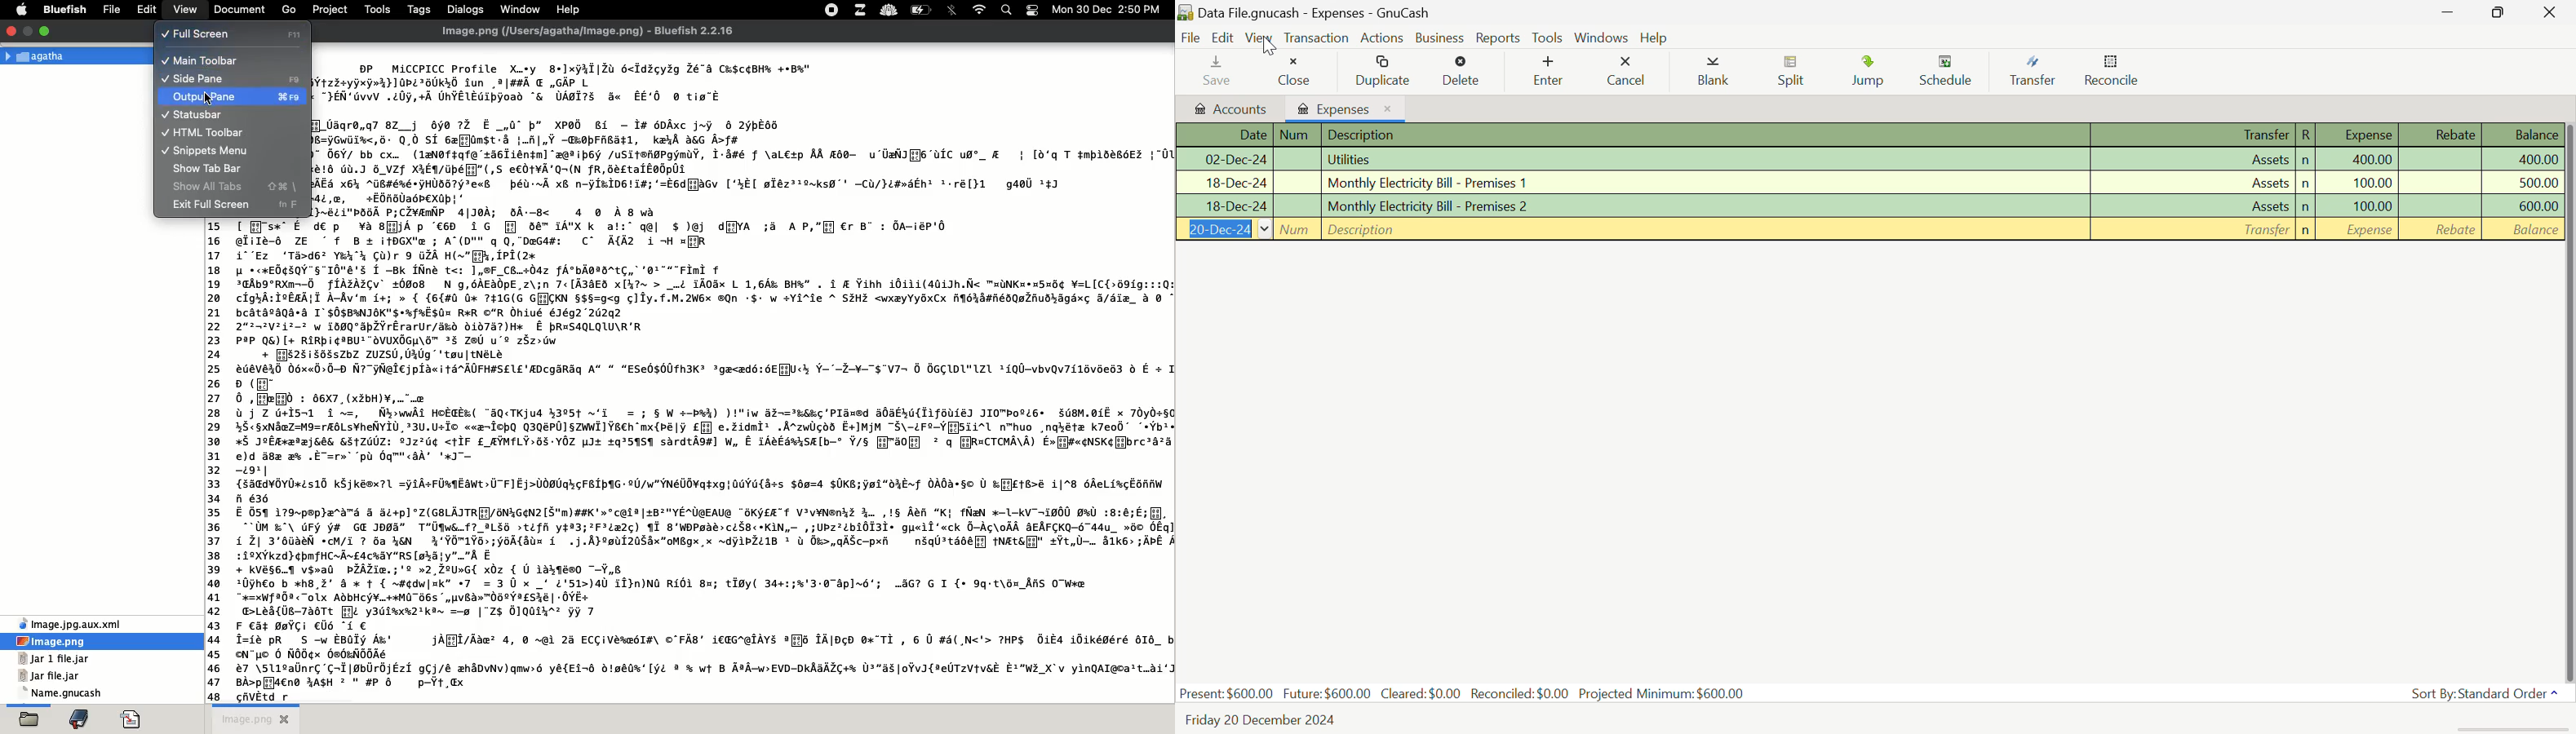 This screenshot has height=756, width=2576. I want to click on Num, so click(1294, 182).